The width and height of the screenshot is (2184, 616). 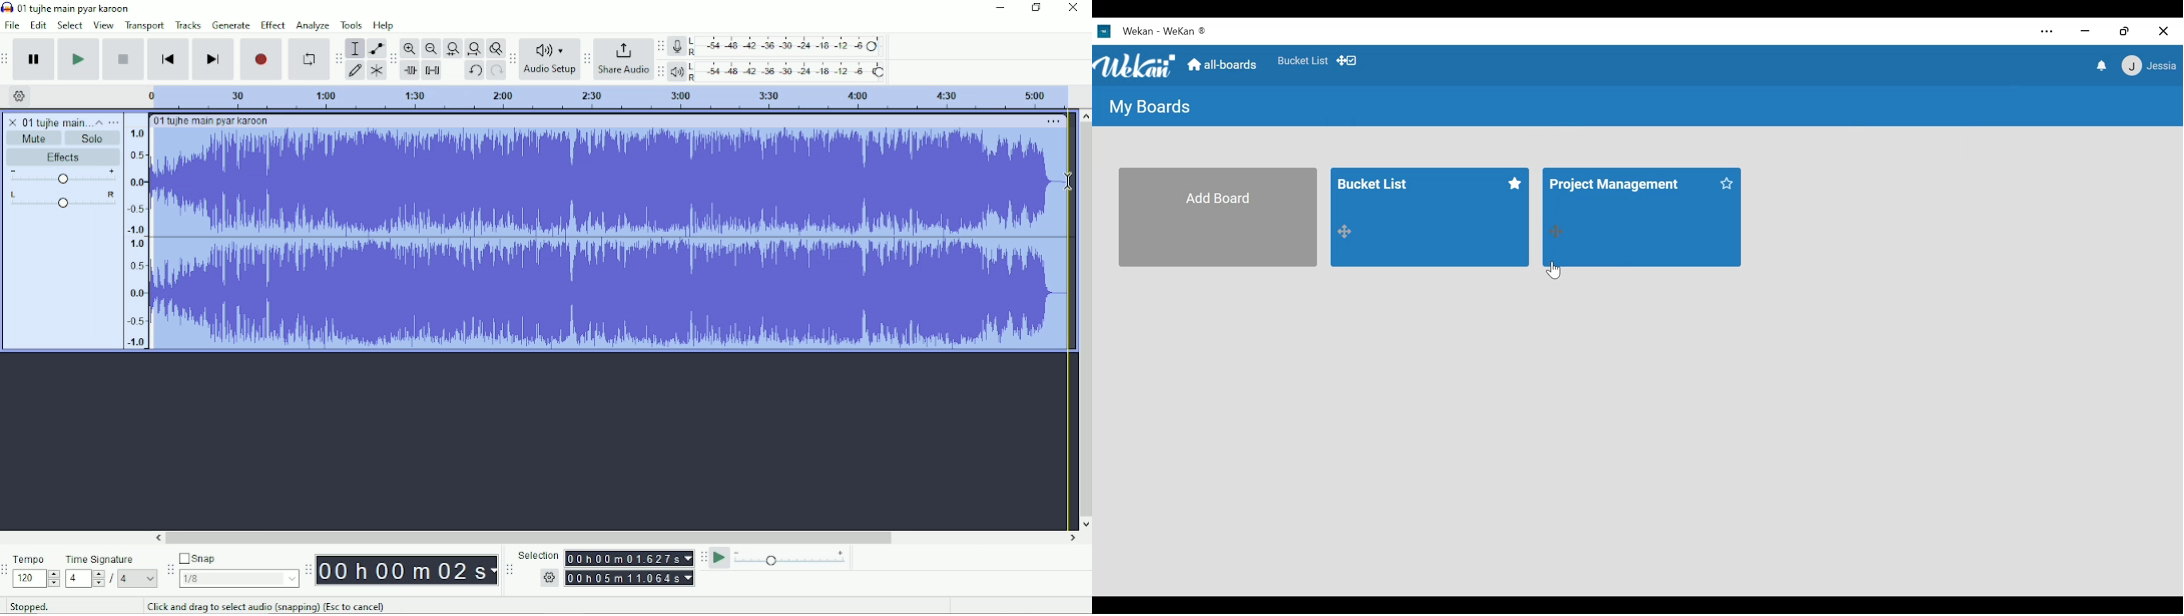 I want to click on Audacity tools toolbar, so click(x=338, y=58).